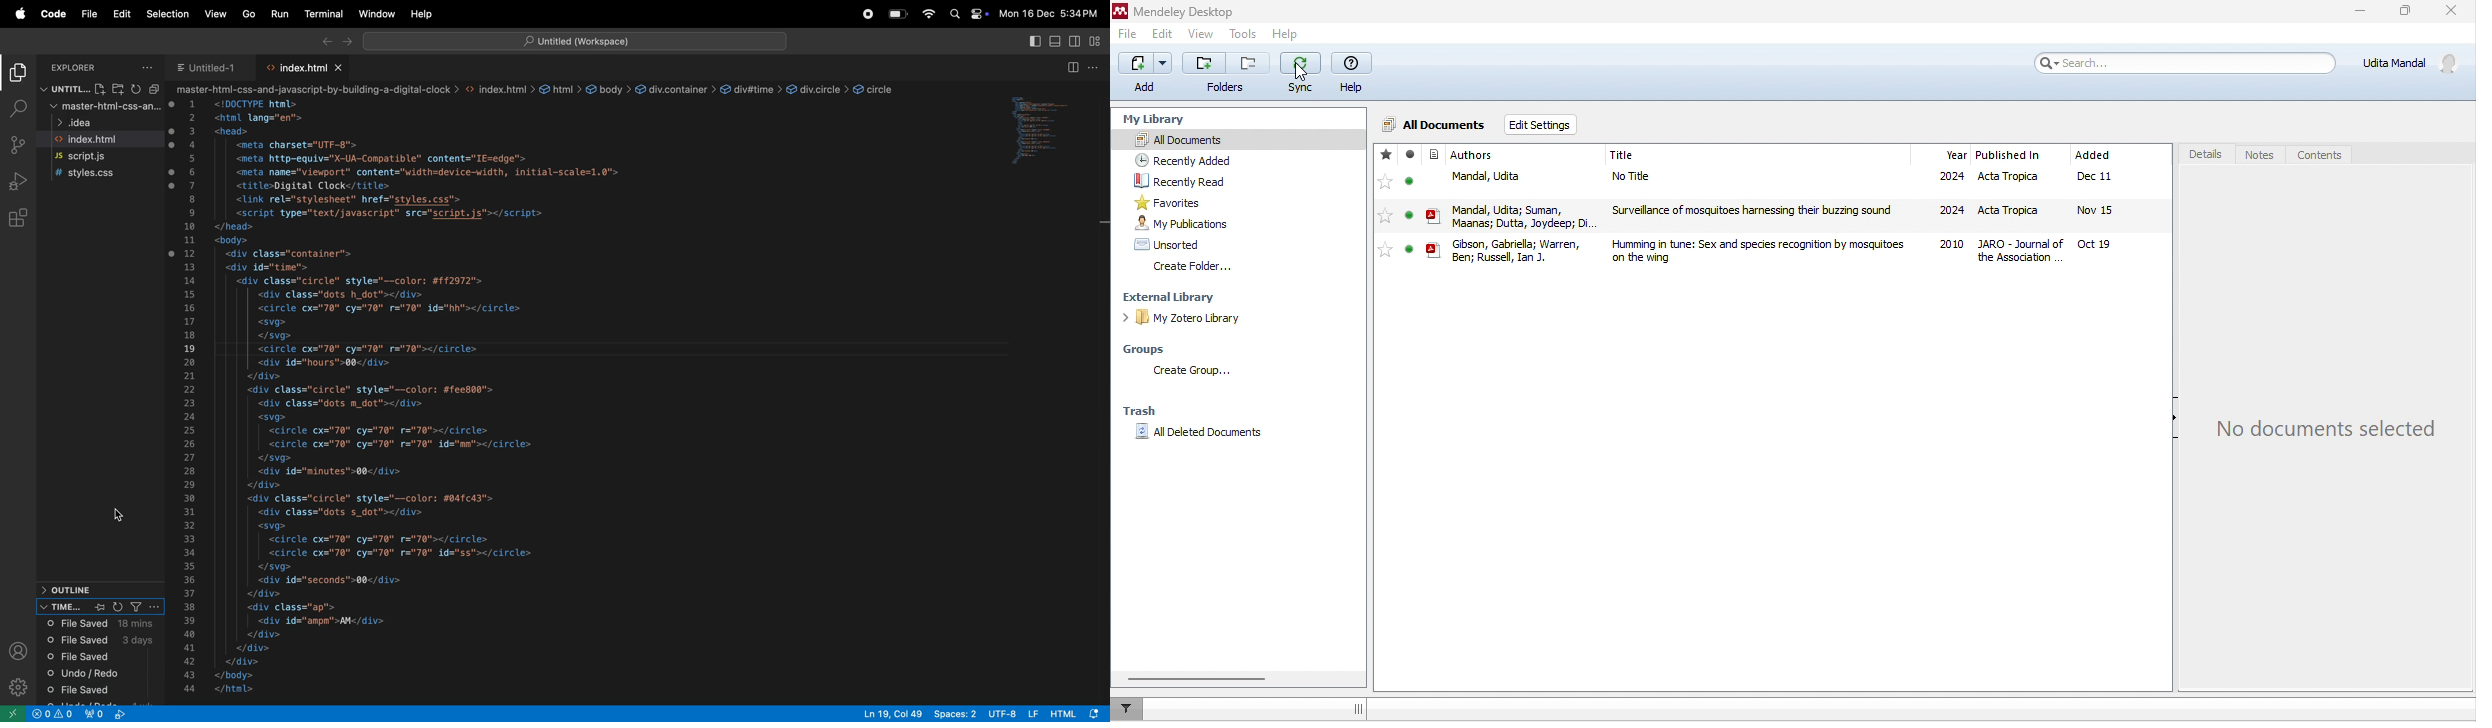 The height and width of the screenshot is (728, 2492). I want to click on notification, so click(1096, 714).